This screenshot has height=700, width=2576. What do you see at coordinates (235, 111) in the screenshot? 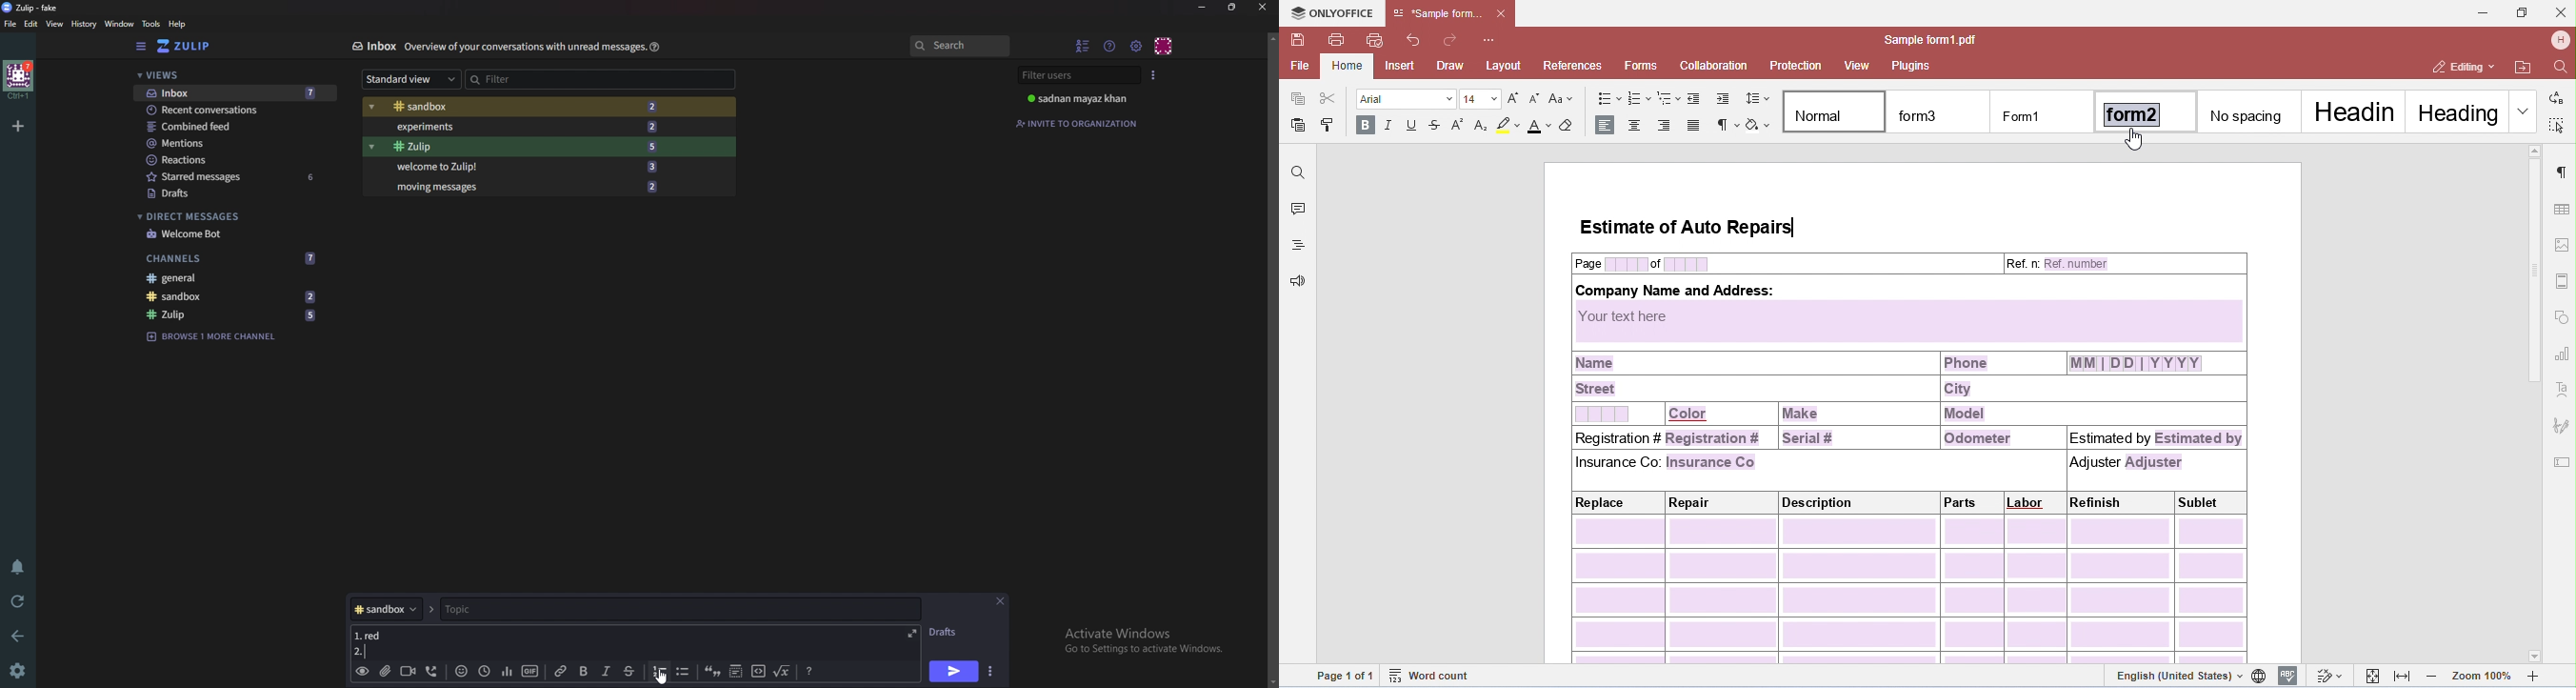
I see `Recent conversations` at bounding box center [235, 111].